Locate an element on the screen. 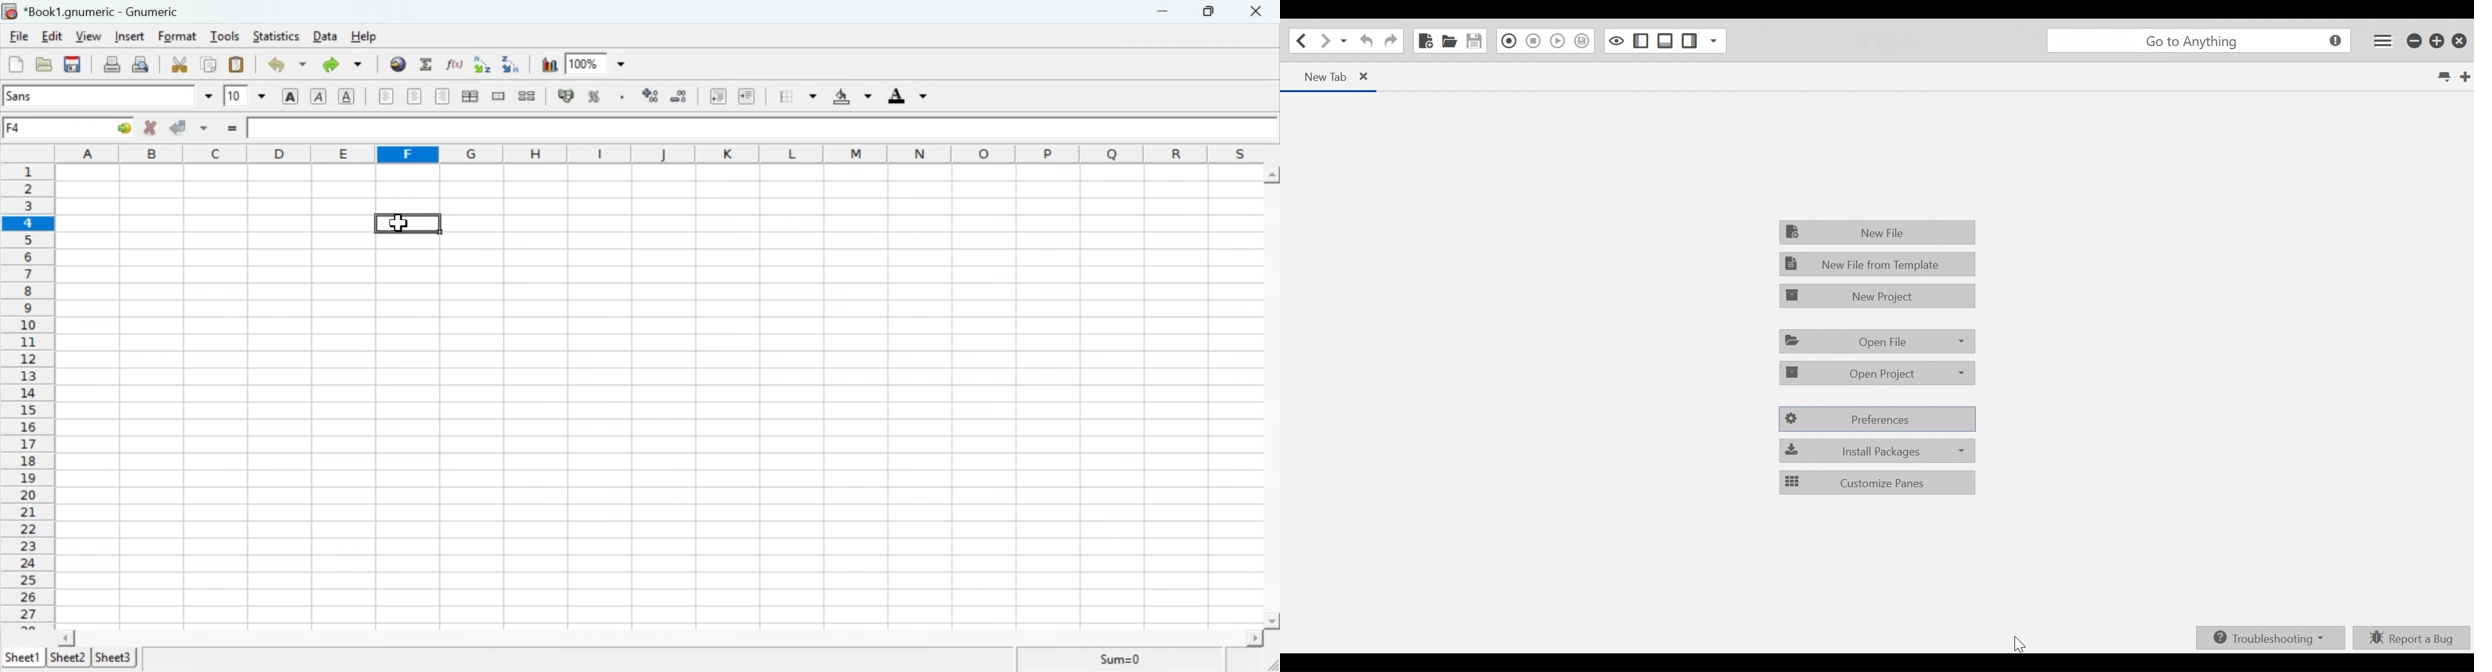 The width and height of the screenshot is (2492, 672). Restore is located at coordinates (2438, 40).